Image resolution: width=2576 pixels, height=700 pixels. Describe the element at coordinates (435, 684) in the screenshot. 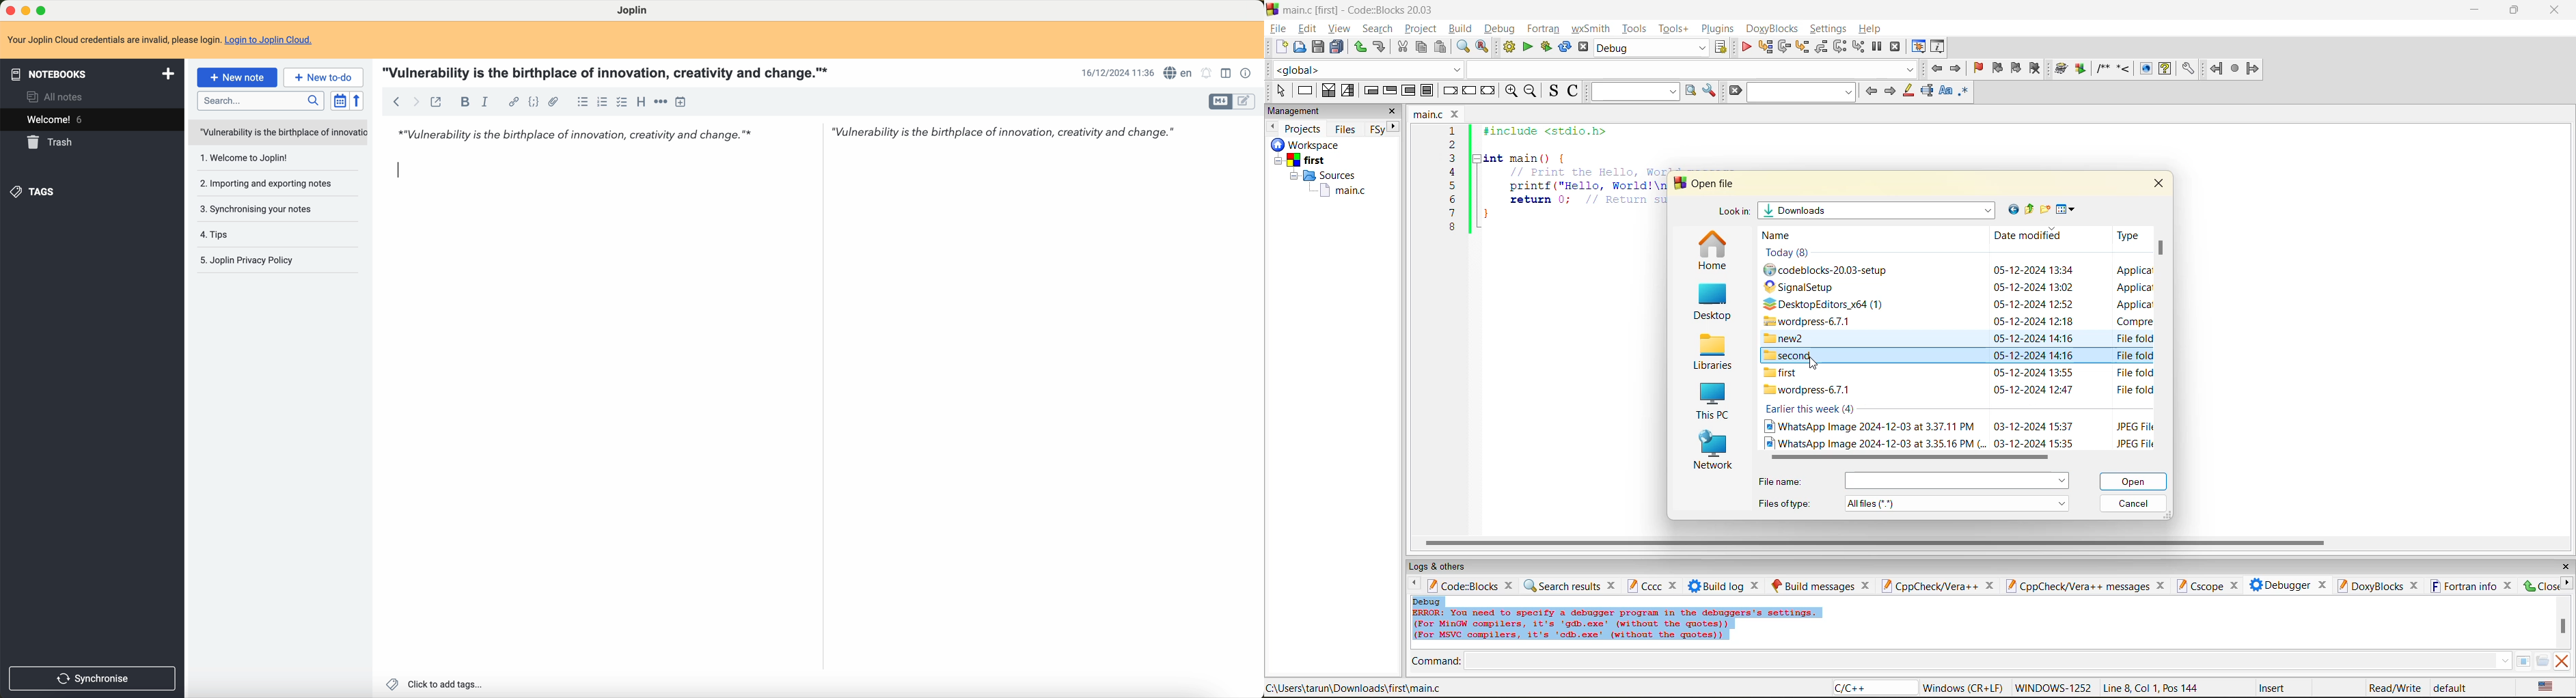

I see `click to add tags` at that location.